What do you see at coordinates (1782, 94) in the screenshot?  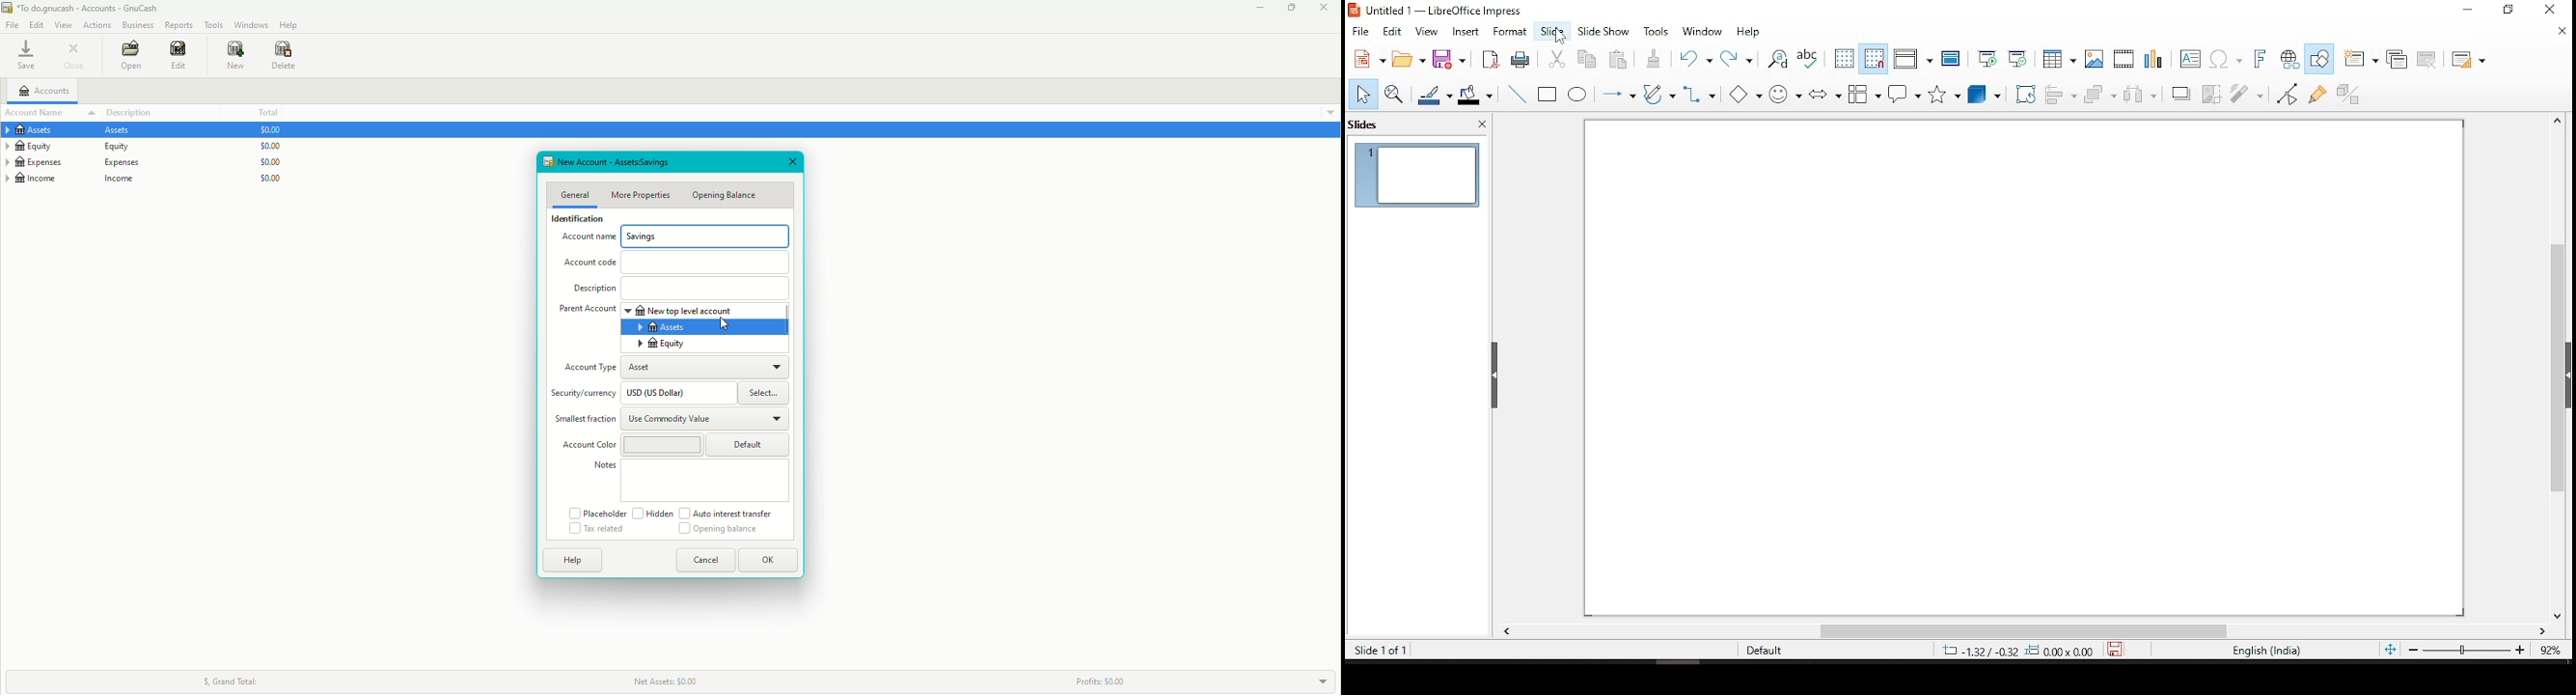 I see `symbol shapes` at bounding box center [1782, 94].